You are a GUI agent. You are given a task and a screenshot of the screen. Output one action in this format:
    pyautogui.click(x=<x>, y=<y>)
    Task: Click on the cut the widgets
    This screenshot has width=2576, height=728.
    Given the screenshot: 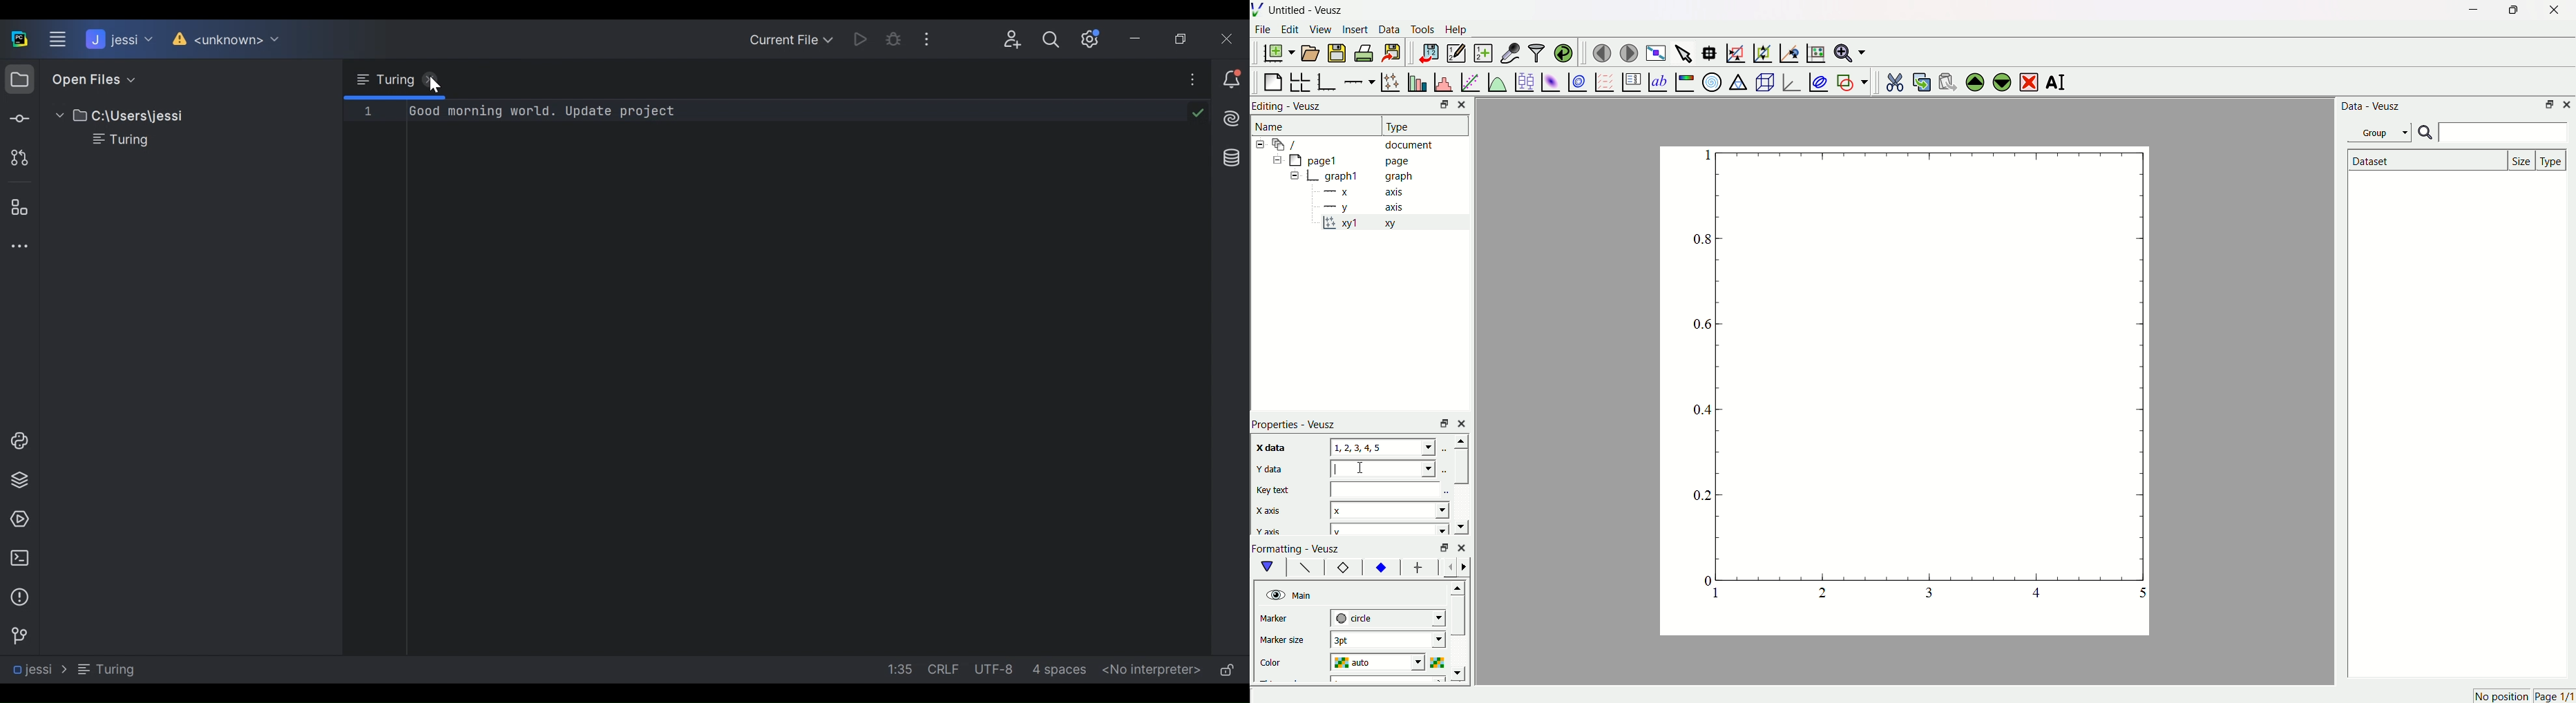 What is the action you would take?
    pyautogui.click(x=1894, y=80)
    